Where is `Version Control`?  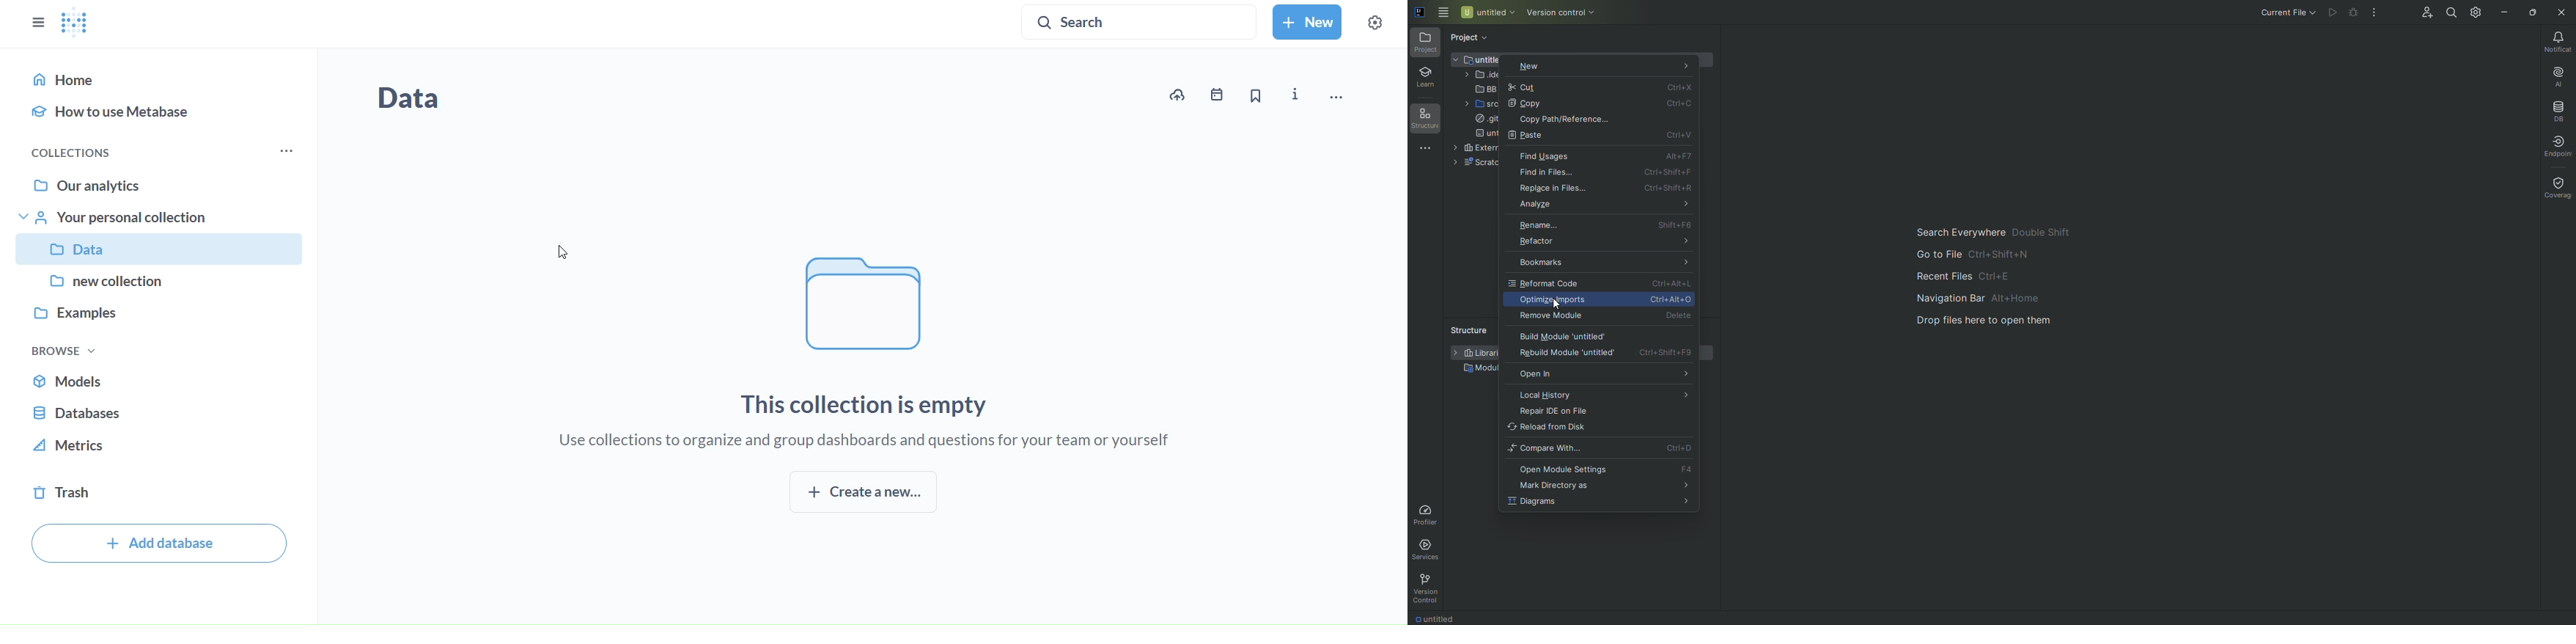 Version Control is located at coordinates (1565, 13).